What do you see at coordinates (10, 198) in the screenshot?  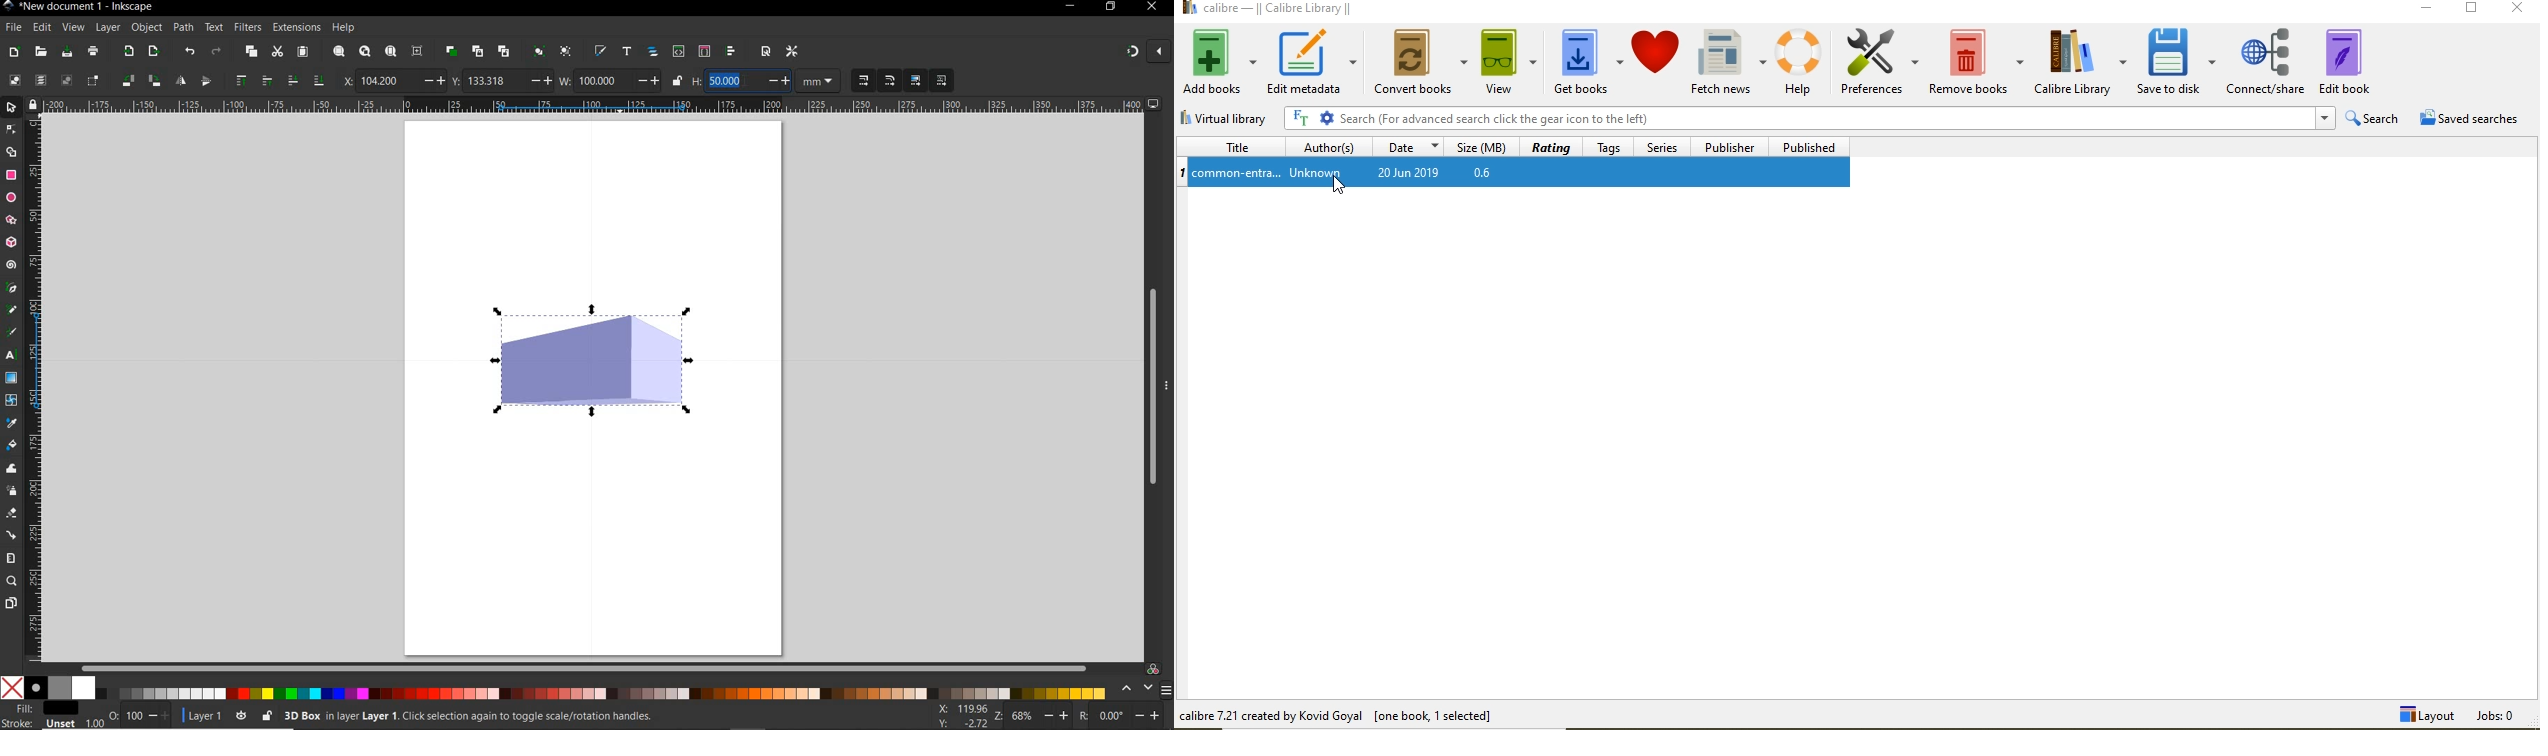 I see `ellipse tool` at bounding box center [10, 198].